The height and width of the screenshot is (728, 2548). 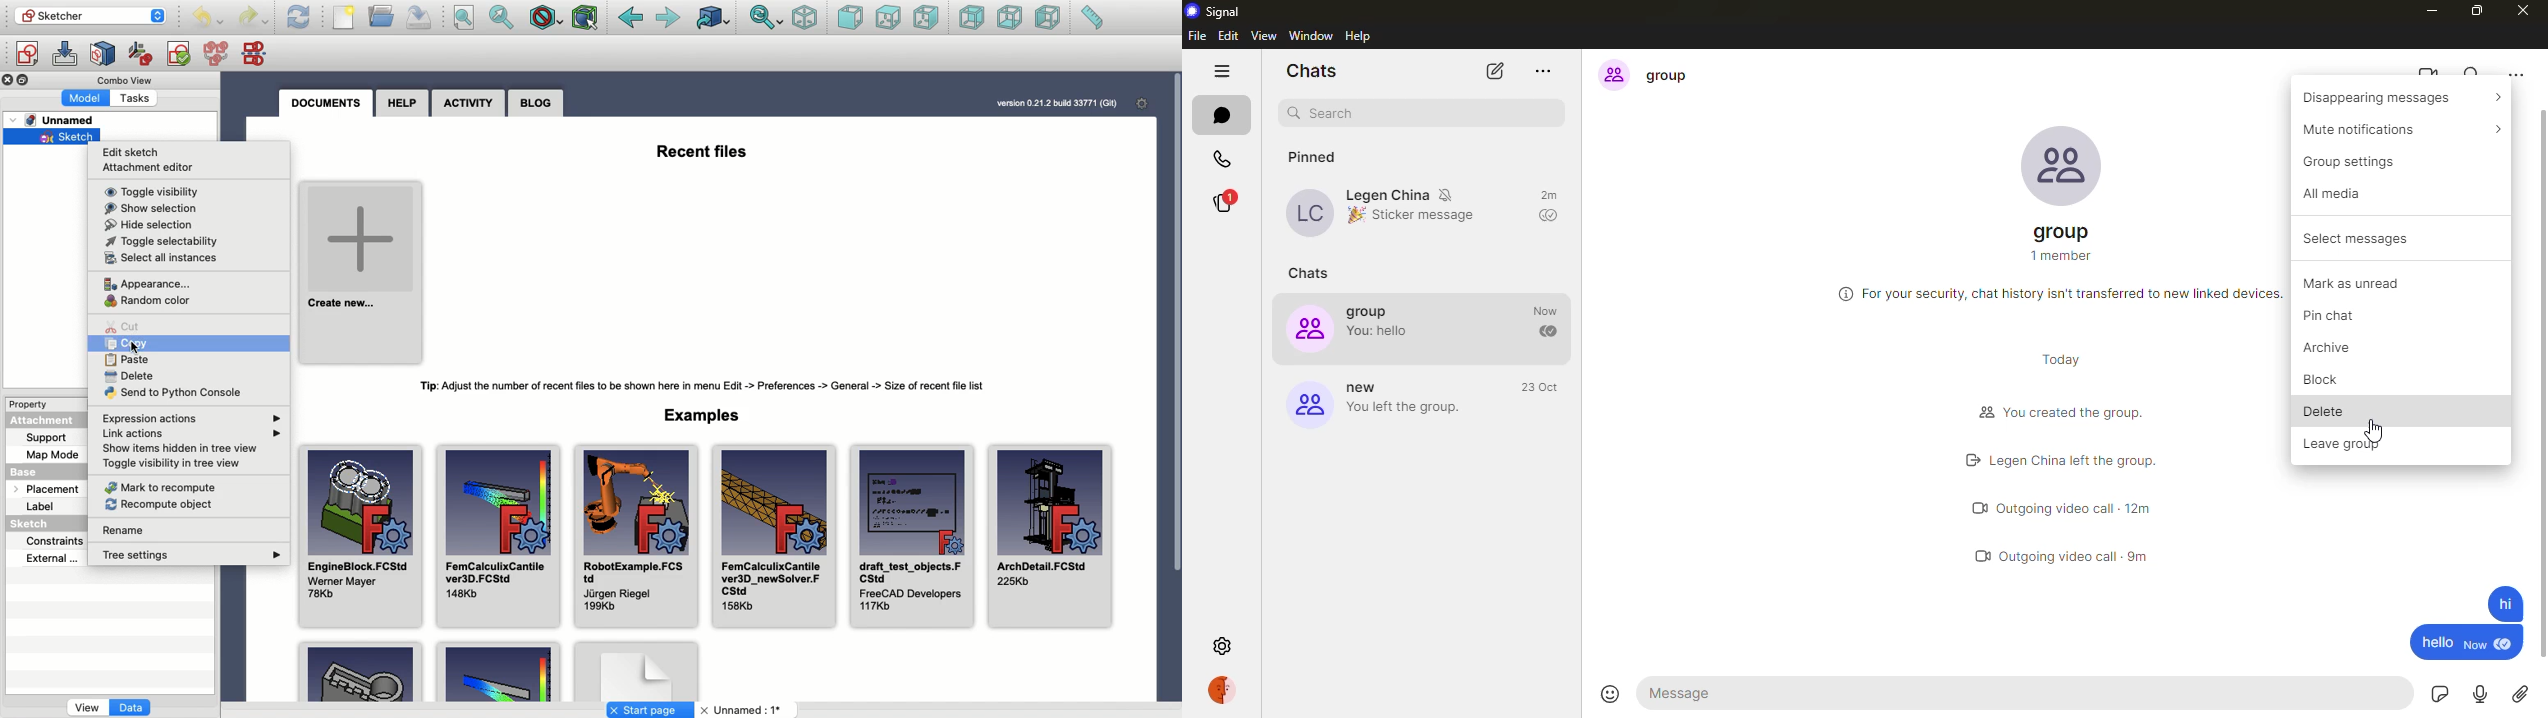 What do you see at coordinates (1451, 193) in the screenshot?
I see `mute notifications` at bounding box center [1451, 193].